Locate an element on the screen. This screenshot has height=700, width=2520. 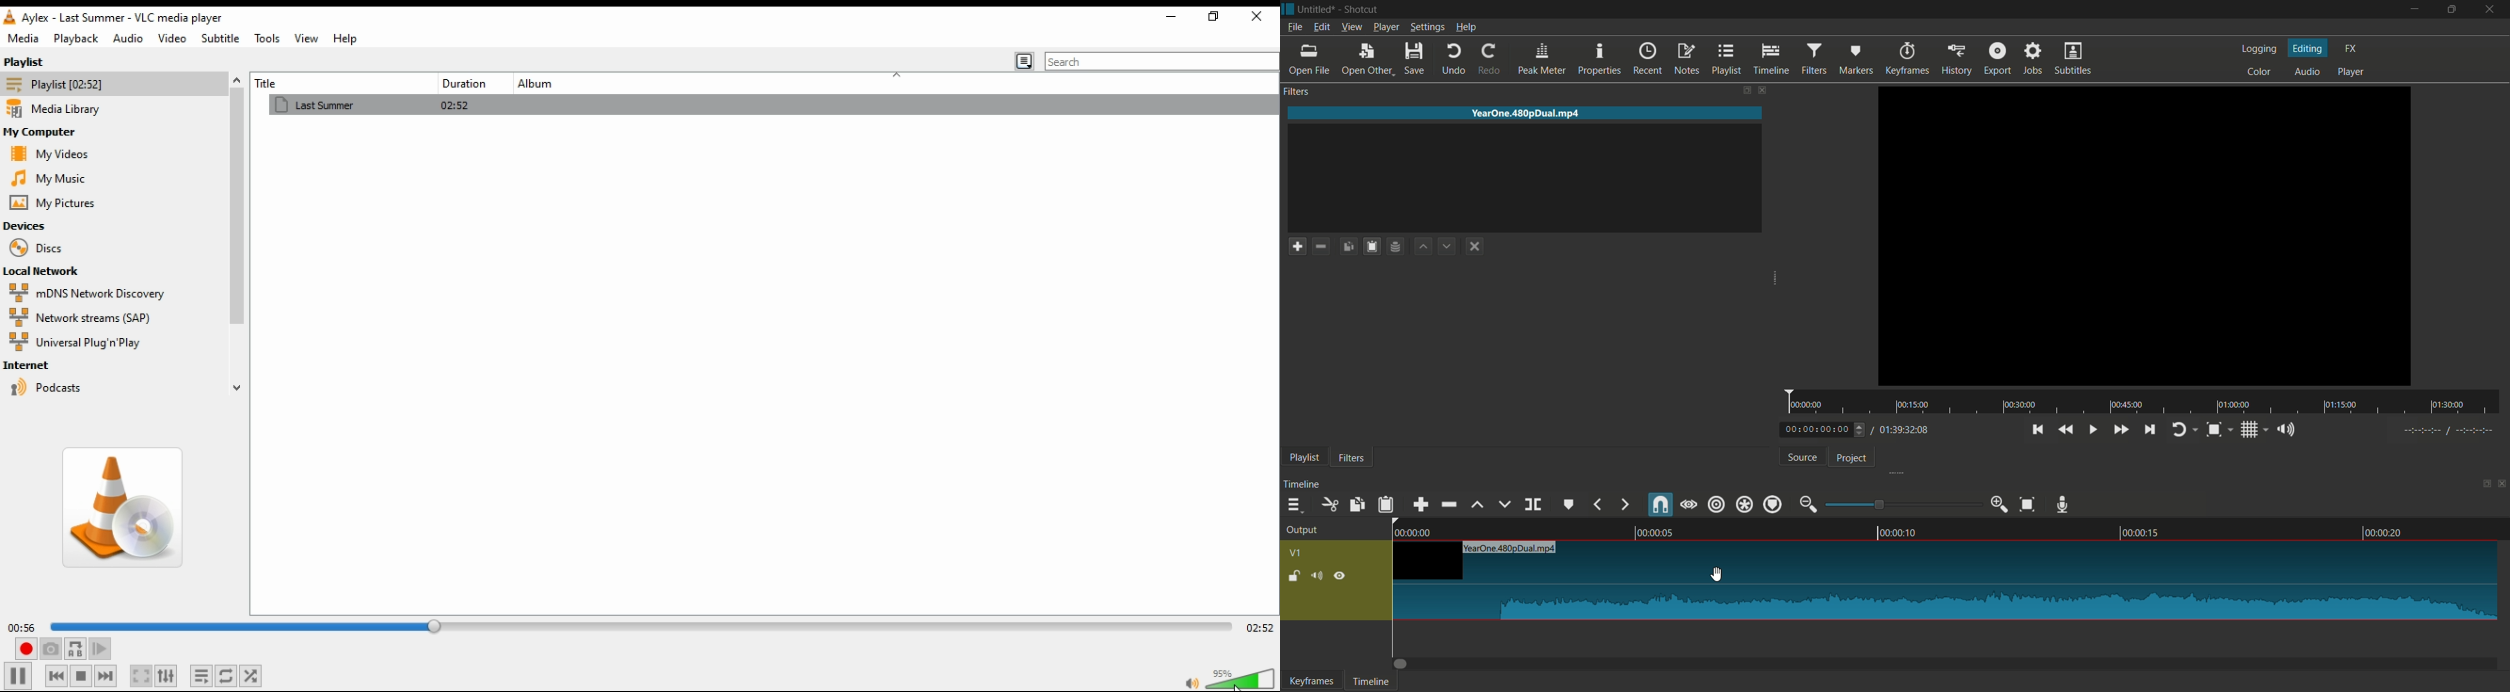
00:00:05 is located at coordinates (1662, 532).